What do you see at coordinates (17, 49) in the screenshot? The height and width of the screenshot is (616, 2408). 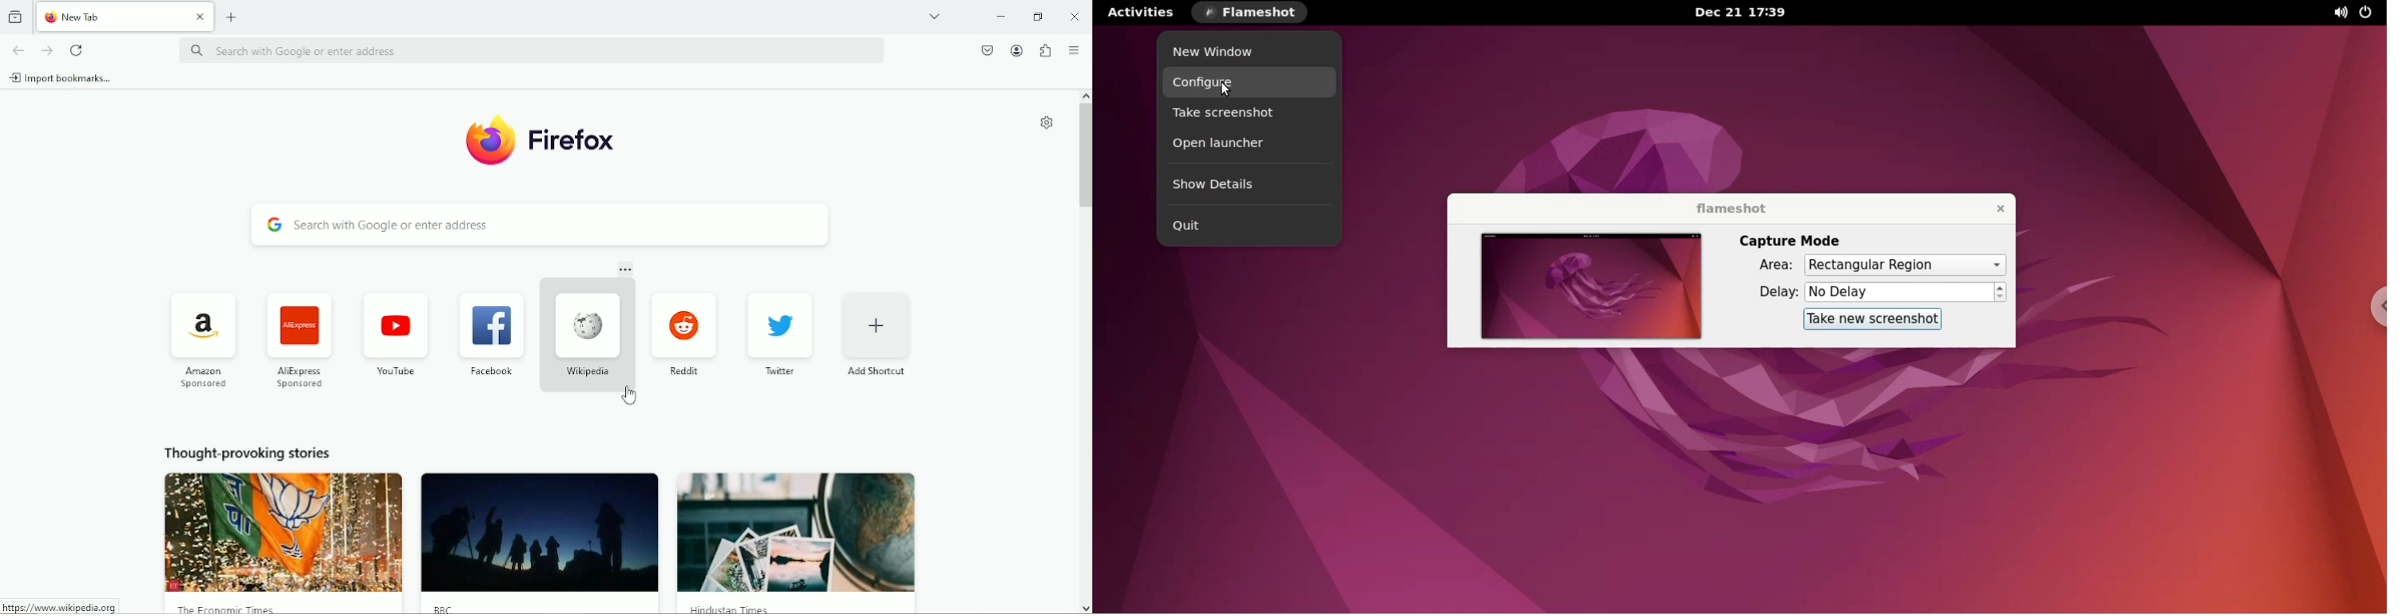 I see `go back` at bounding box center [17, 49].